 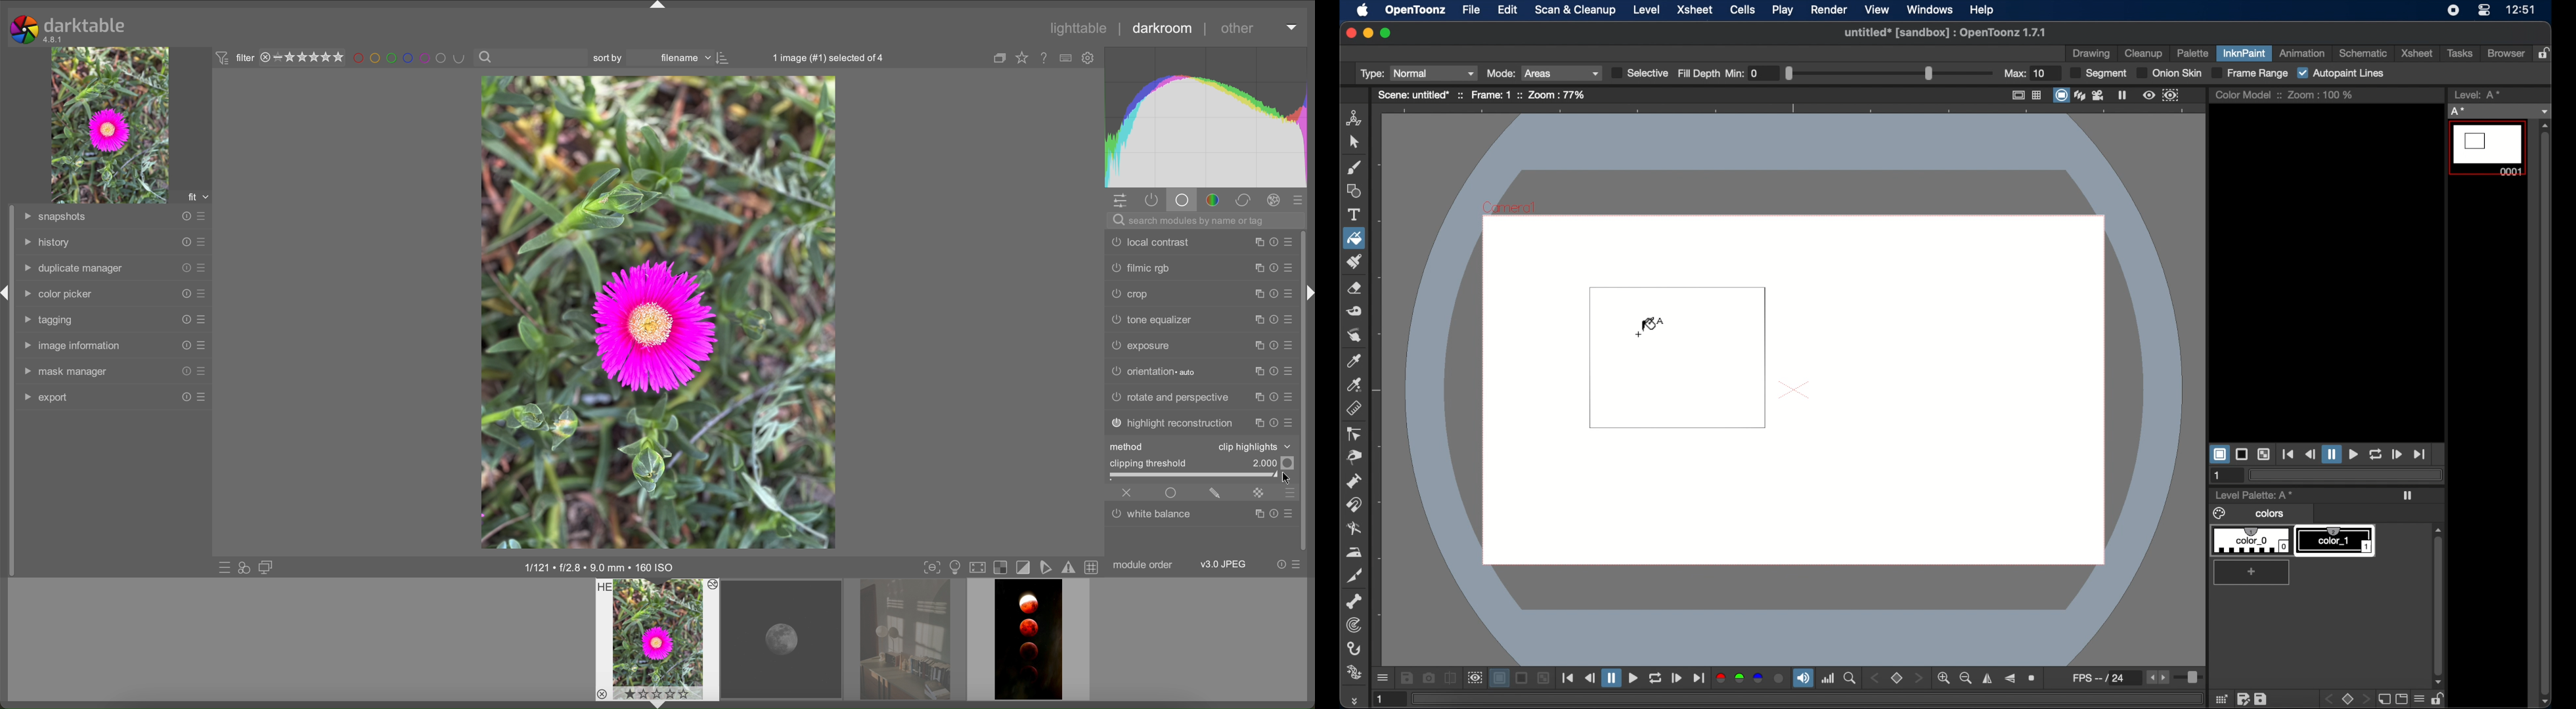 What do you see at coordinates (267, 567) in the screenshot?
I see `display a second darkroom image window` at bounding box center [267, 567].